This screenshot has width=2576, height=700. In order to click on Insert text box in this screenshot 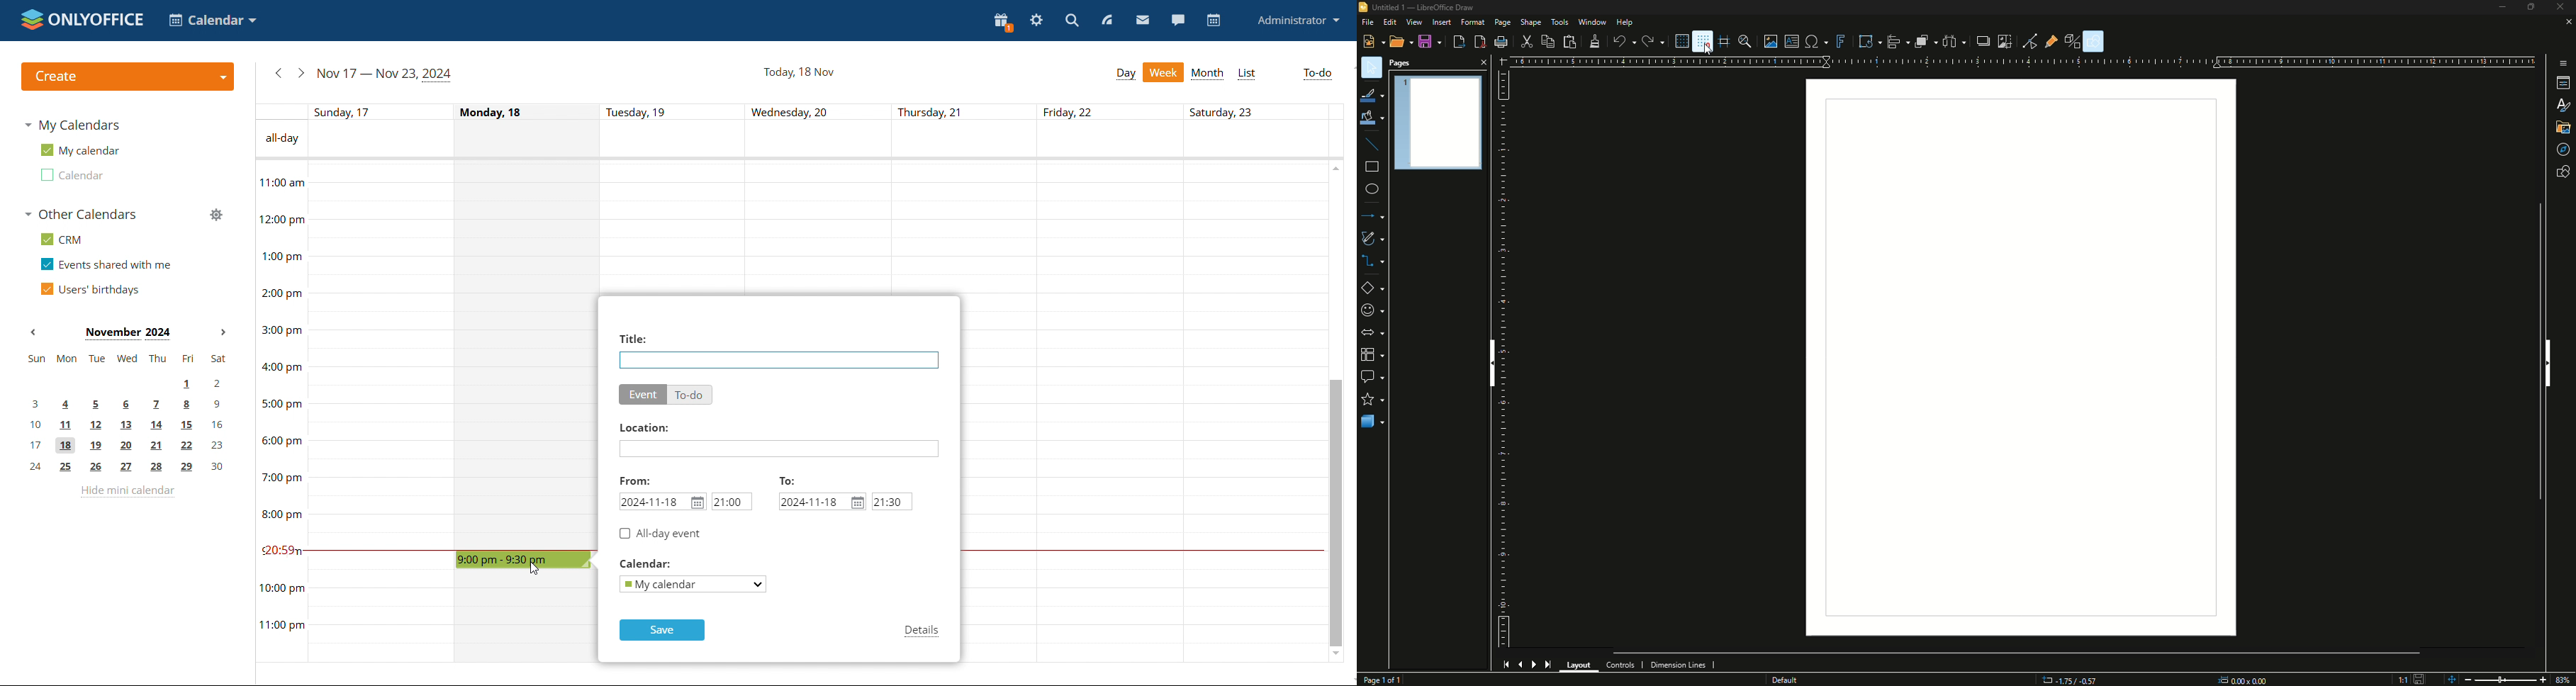, I will do `click(1790, 41)`.